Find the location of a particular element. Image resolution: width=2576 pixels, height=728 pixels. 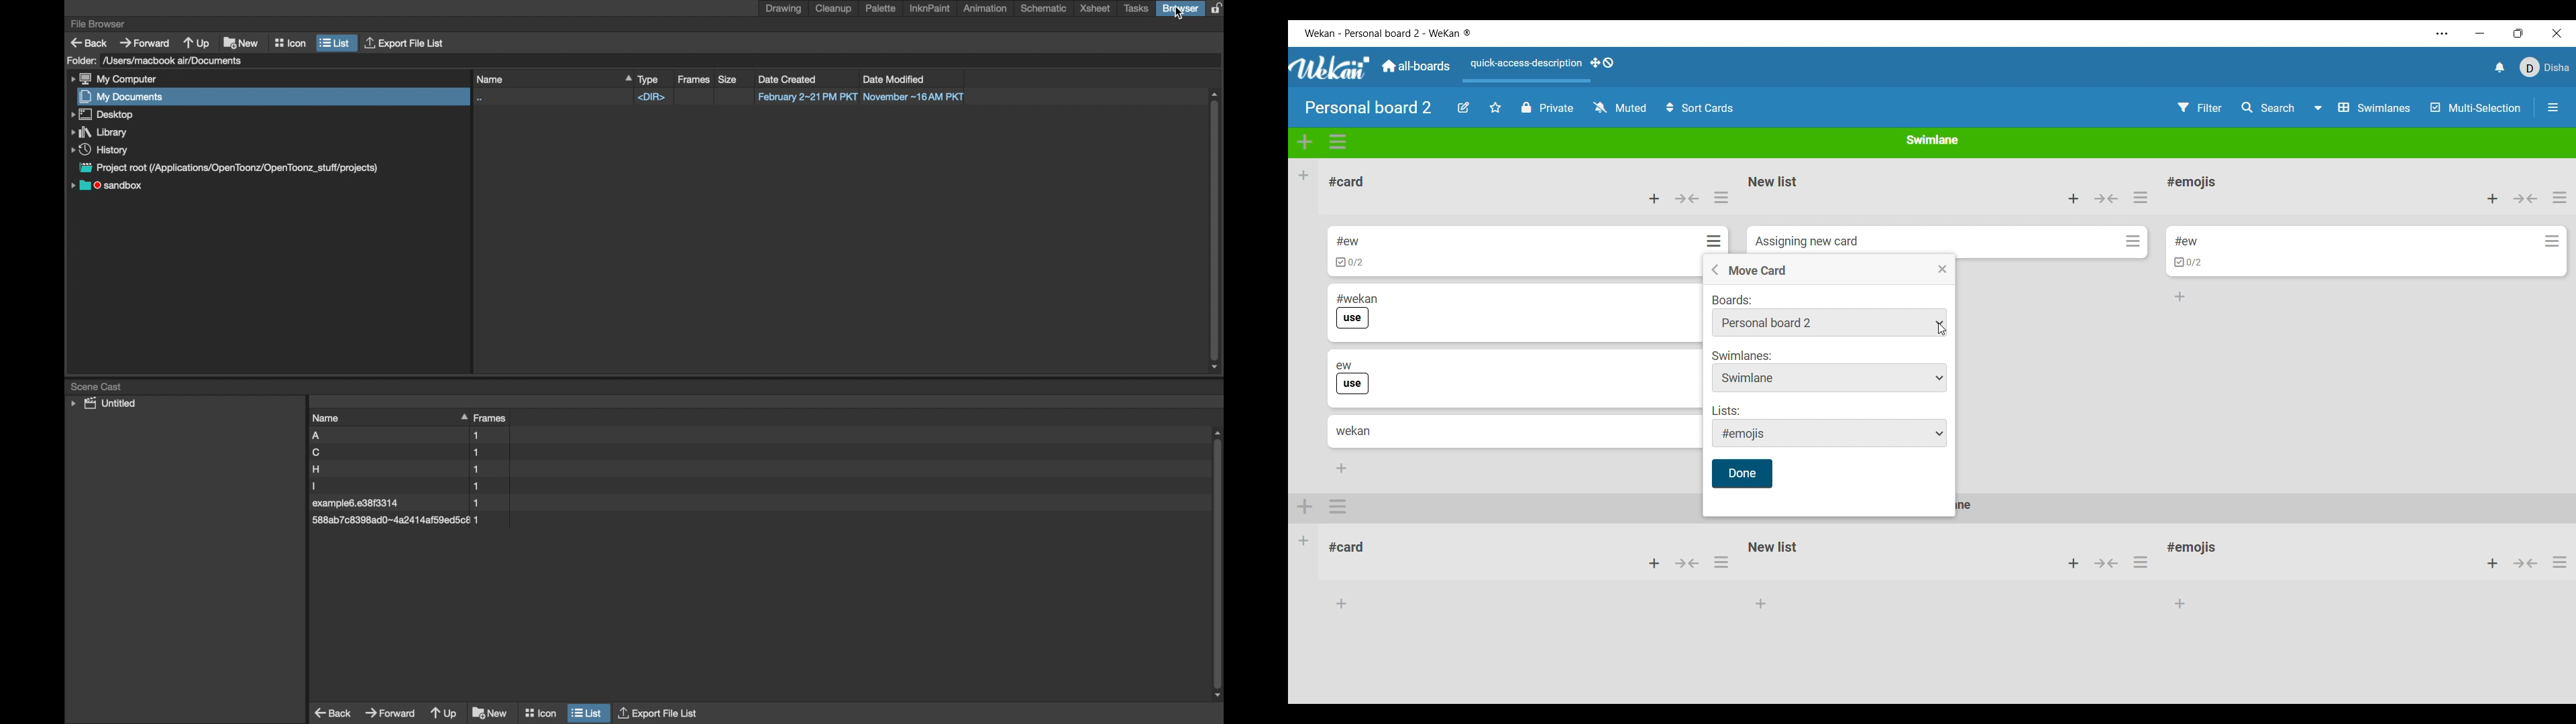

forward is located at coordinates (390, 713).